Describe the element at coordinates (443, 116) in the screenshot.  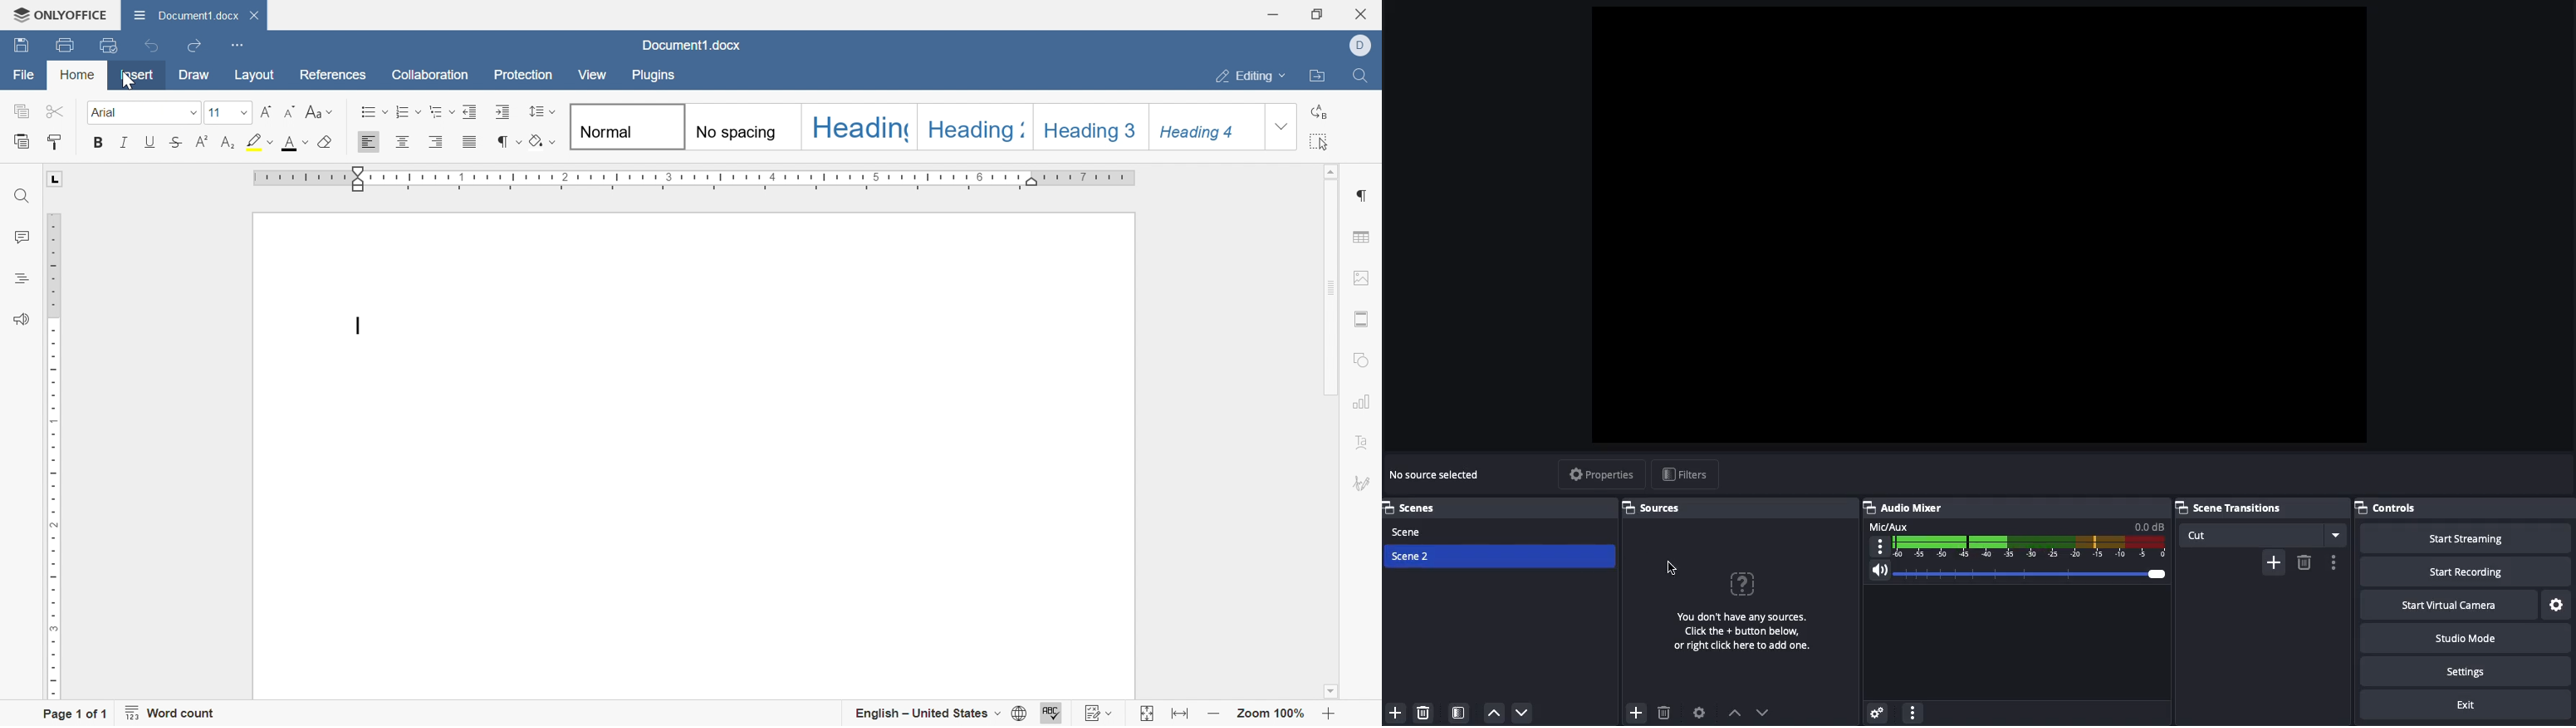
I see `Multilevel list` at that location.